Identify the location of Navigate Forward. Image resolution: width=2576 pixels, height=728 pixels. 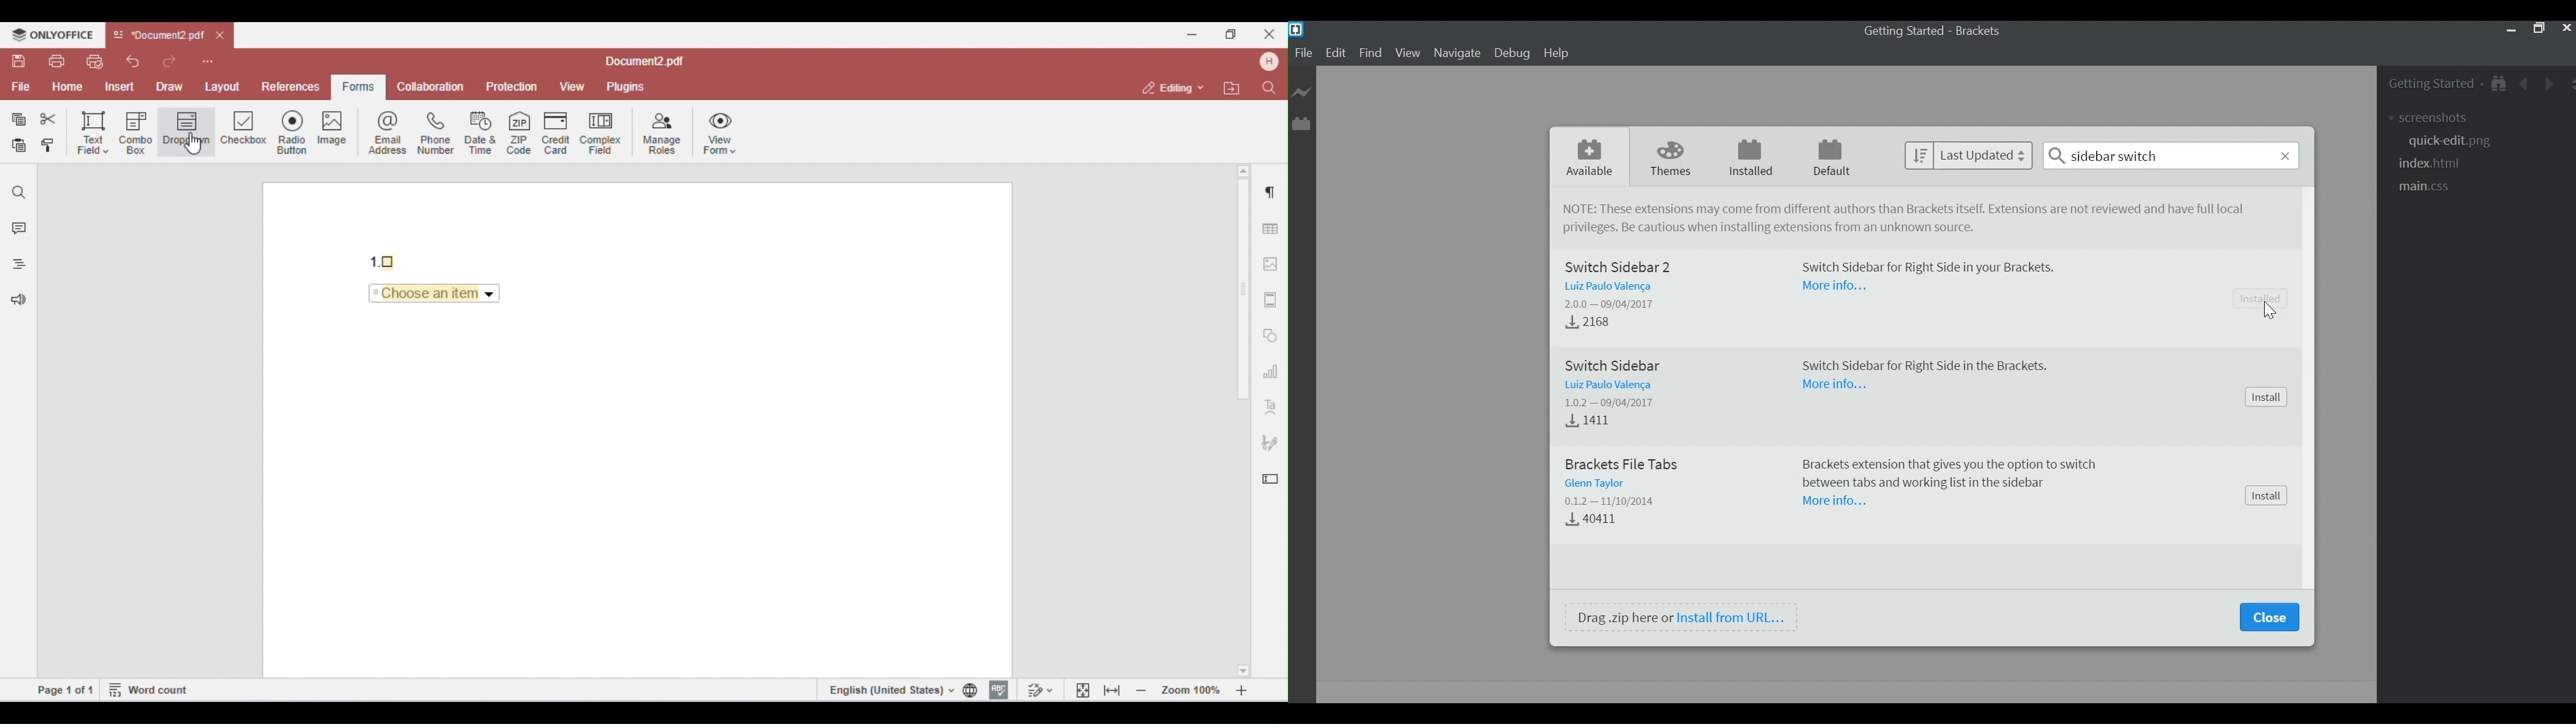
(2548, 83).